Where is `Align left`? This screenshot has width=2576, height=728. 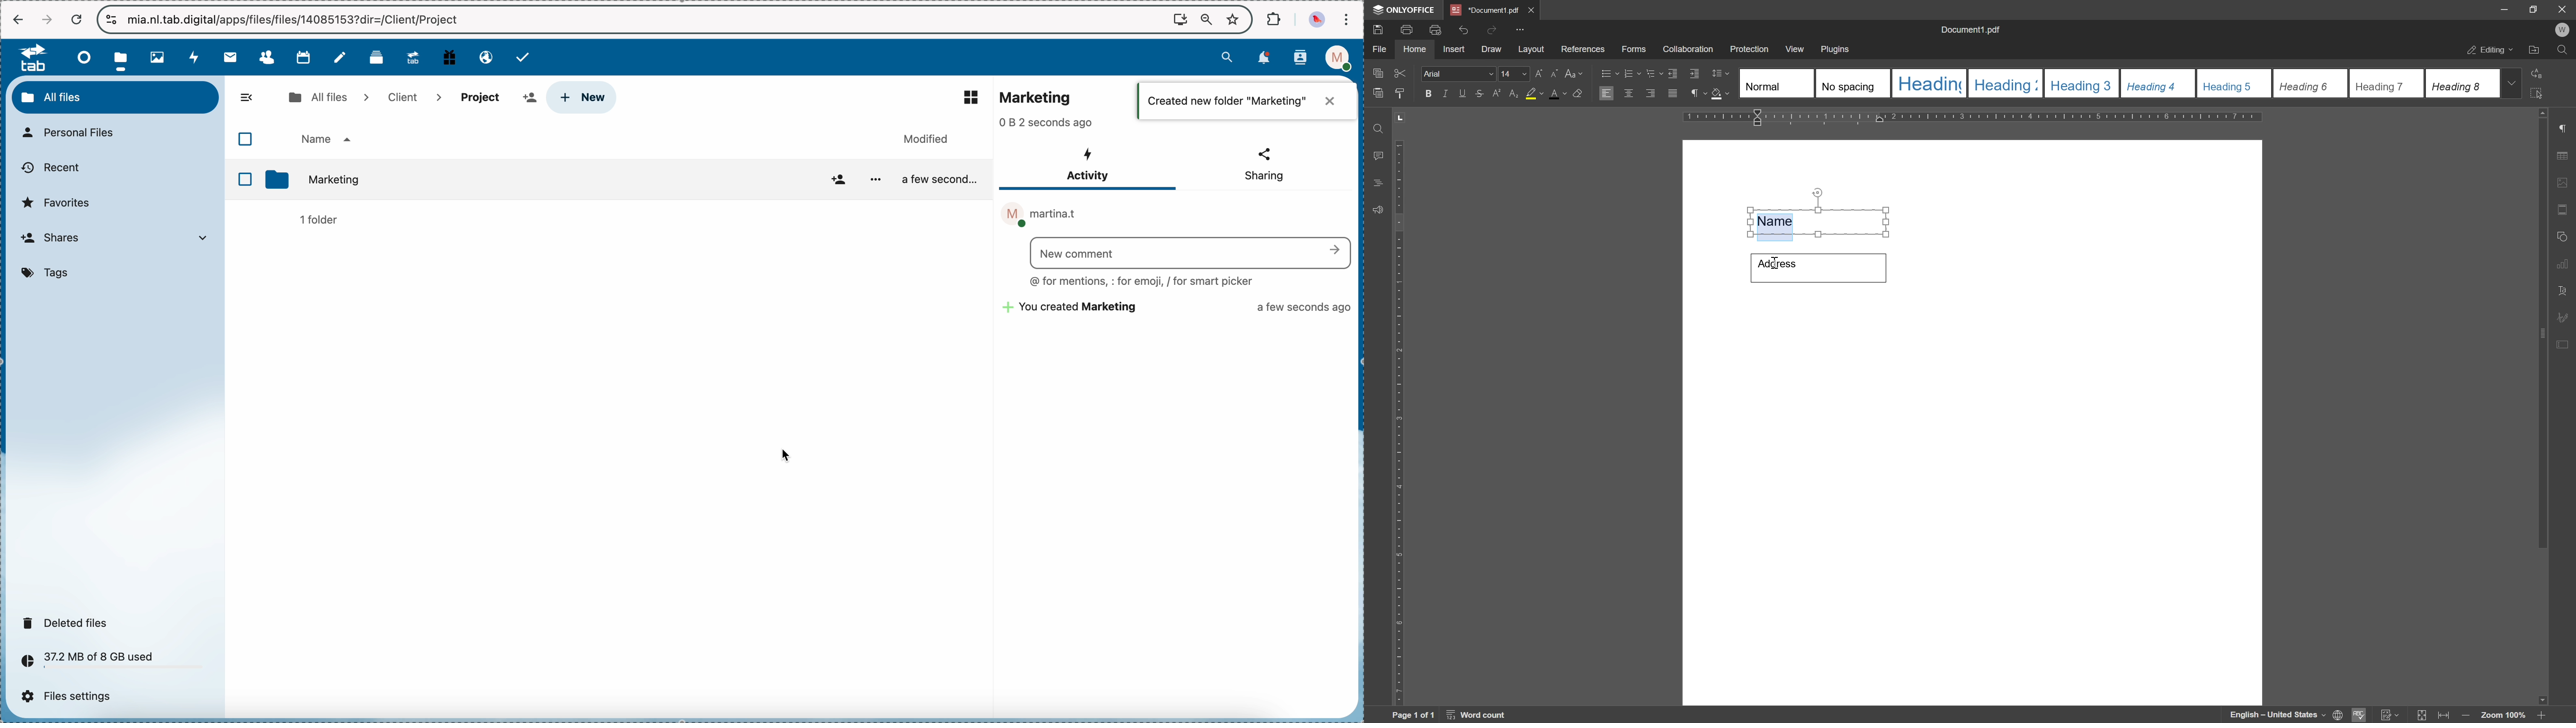
Align left is located at coordinates (1606, 94).